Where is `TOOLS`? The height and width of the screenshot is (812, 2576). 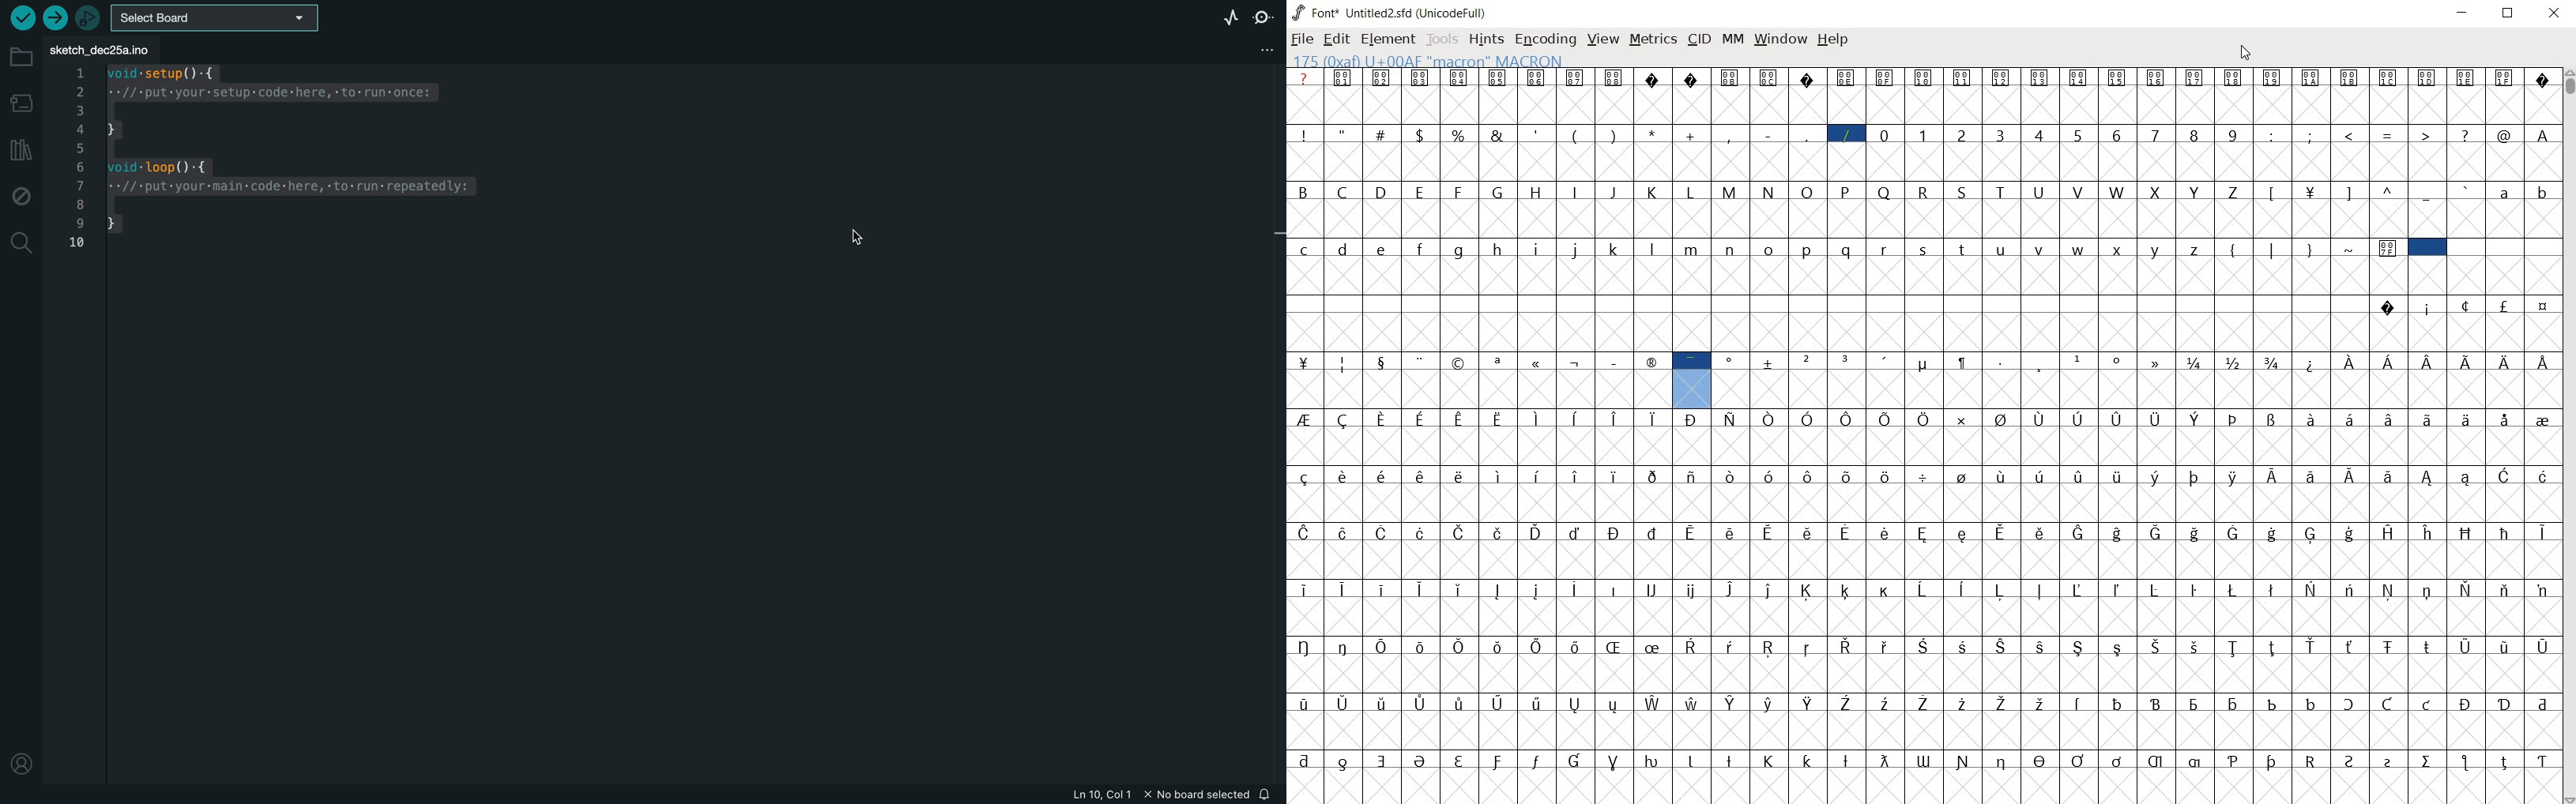
TOOLS is located at coordinates (1441, 39).